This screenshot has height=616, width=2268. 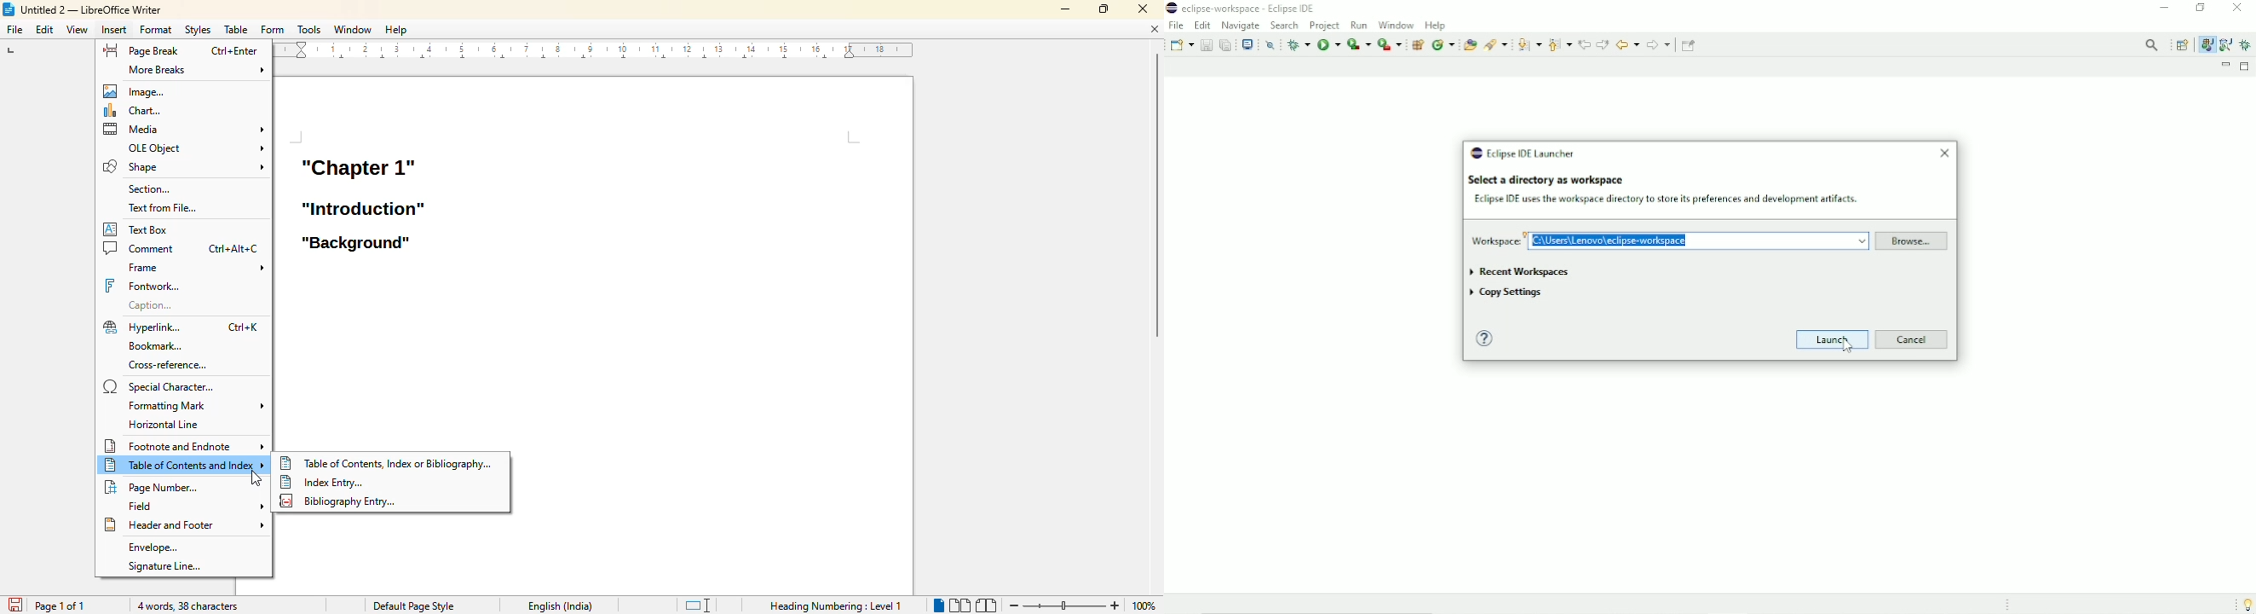 What do you see at coordinates (987, 605) in the screenshot?
I see `book view` at bounding box center [987, 605].